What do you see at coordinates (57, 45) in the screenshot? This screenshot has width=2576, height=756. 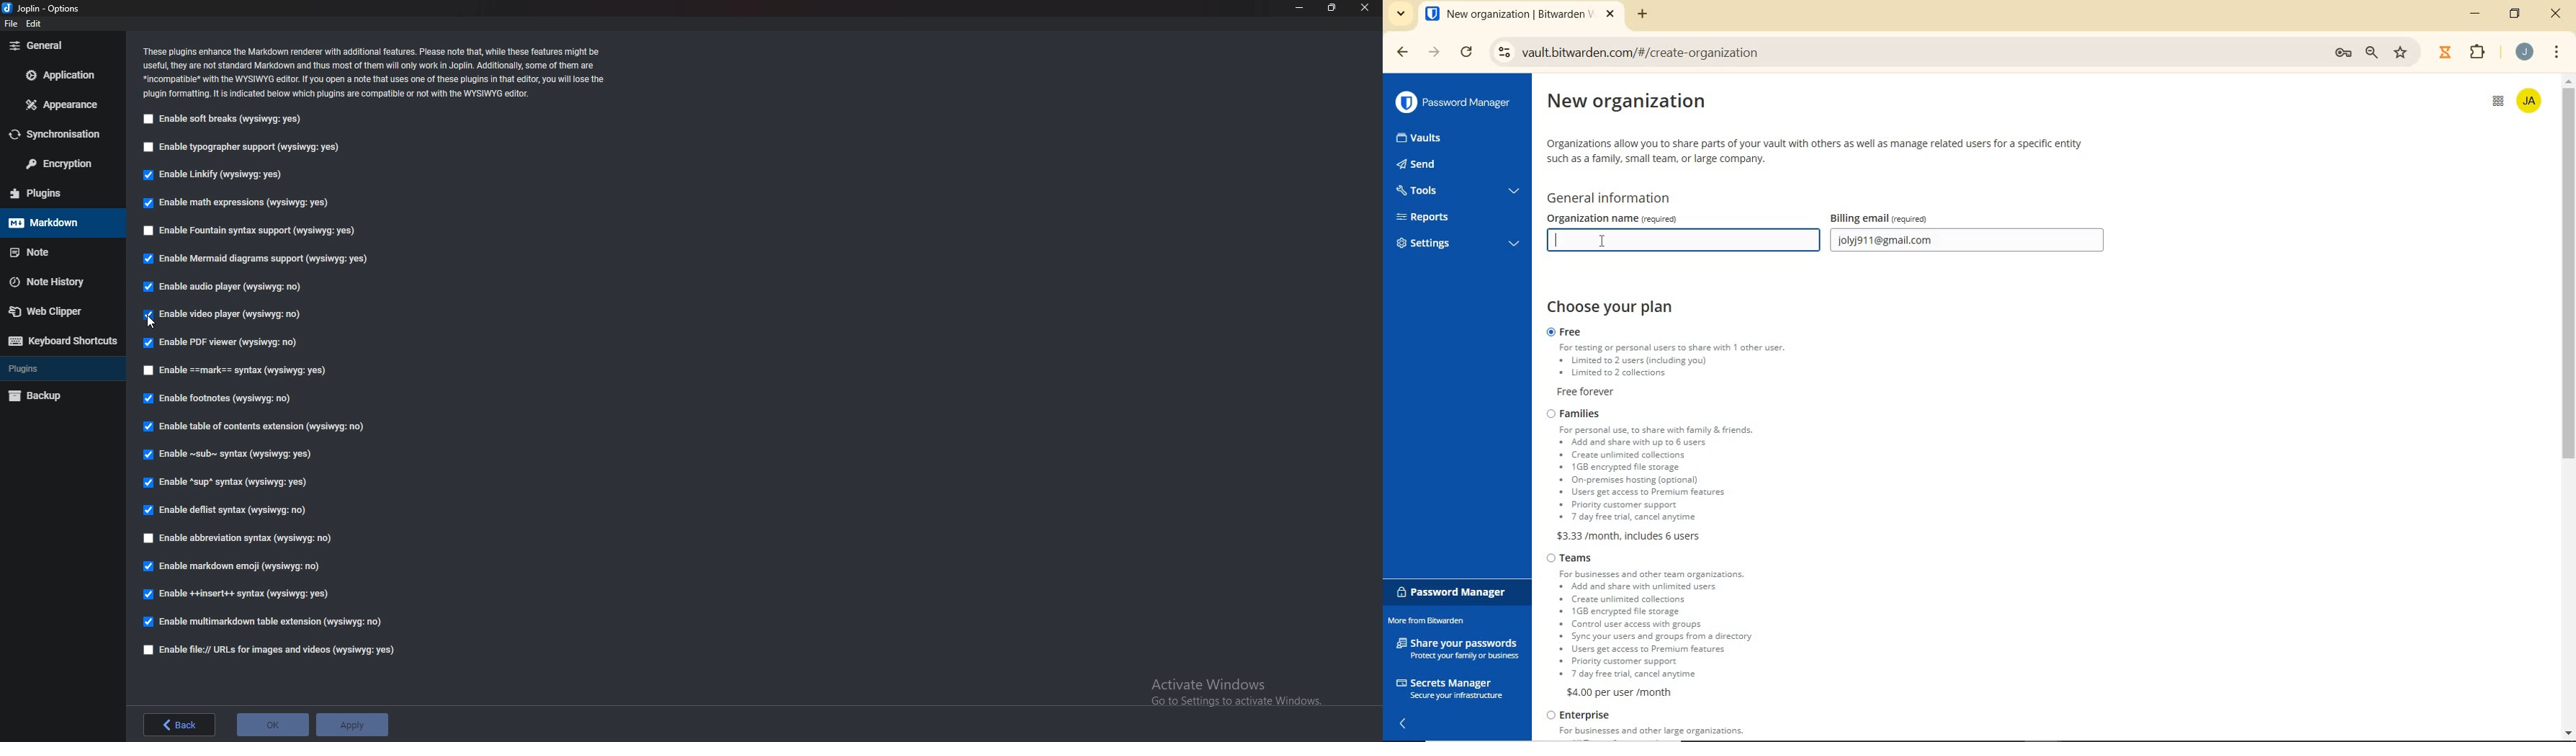 I see `General` at bounding box center [57, 45].